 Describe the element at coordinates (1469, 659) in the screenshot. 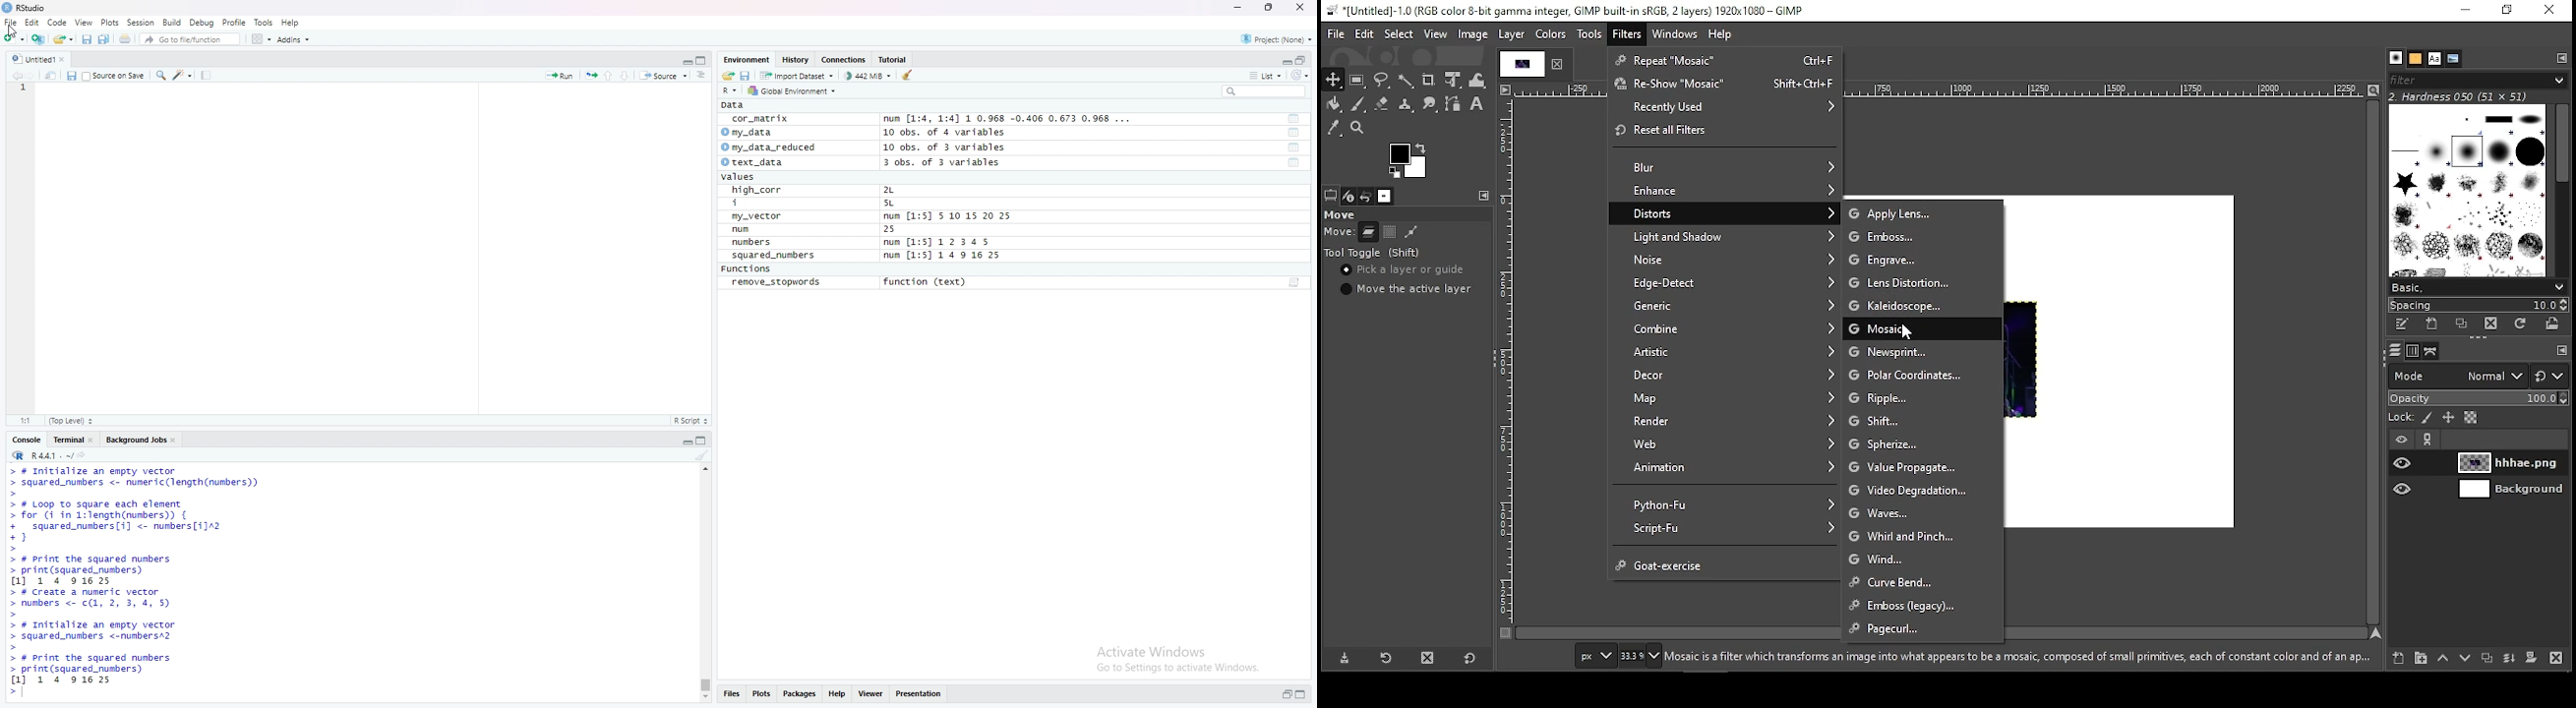

I see `restore to defaults` at that location.